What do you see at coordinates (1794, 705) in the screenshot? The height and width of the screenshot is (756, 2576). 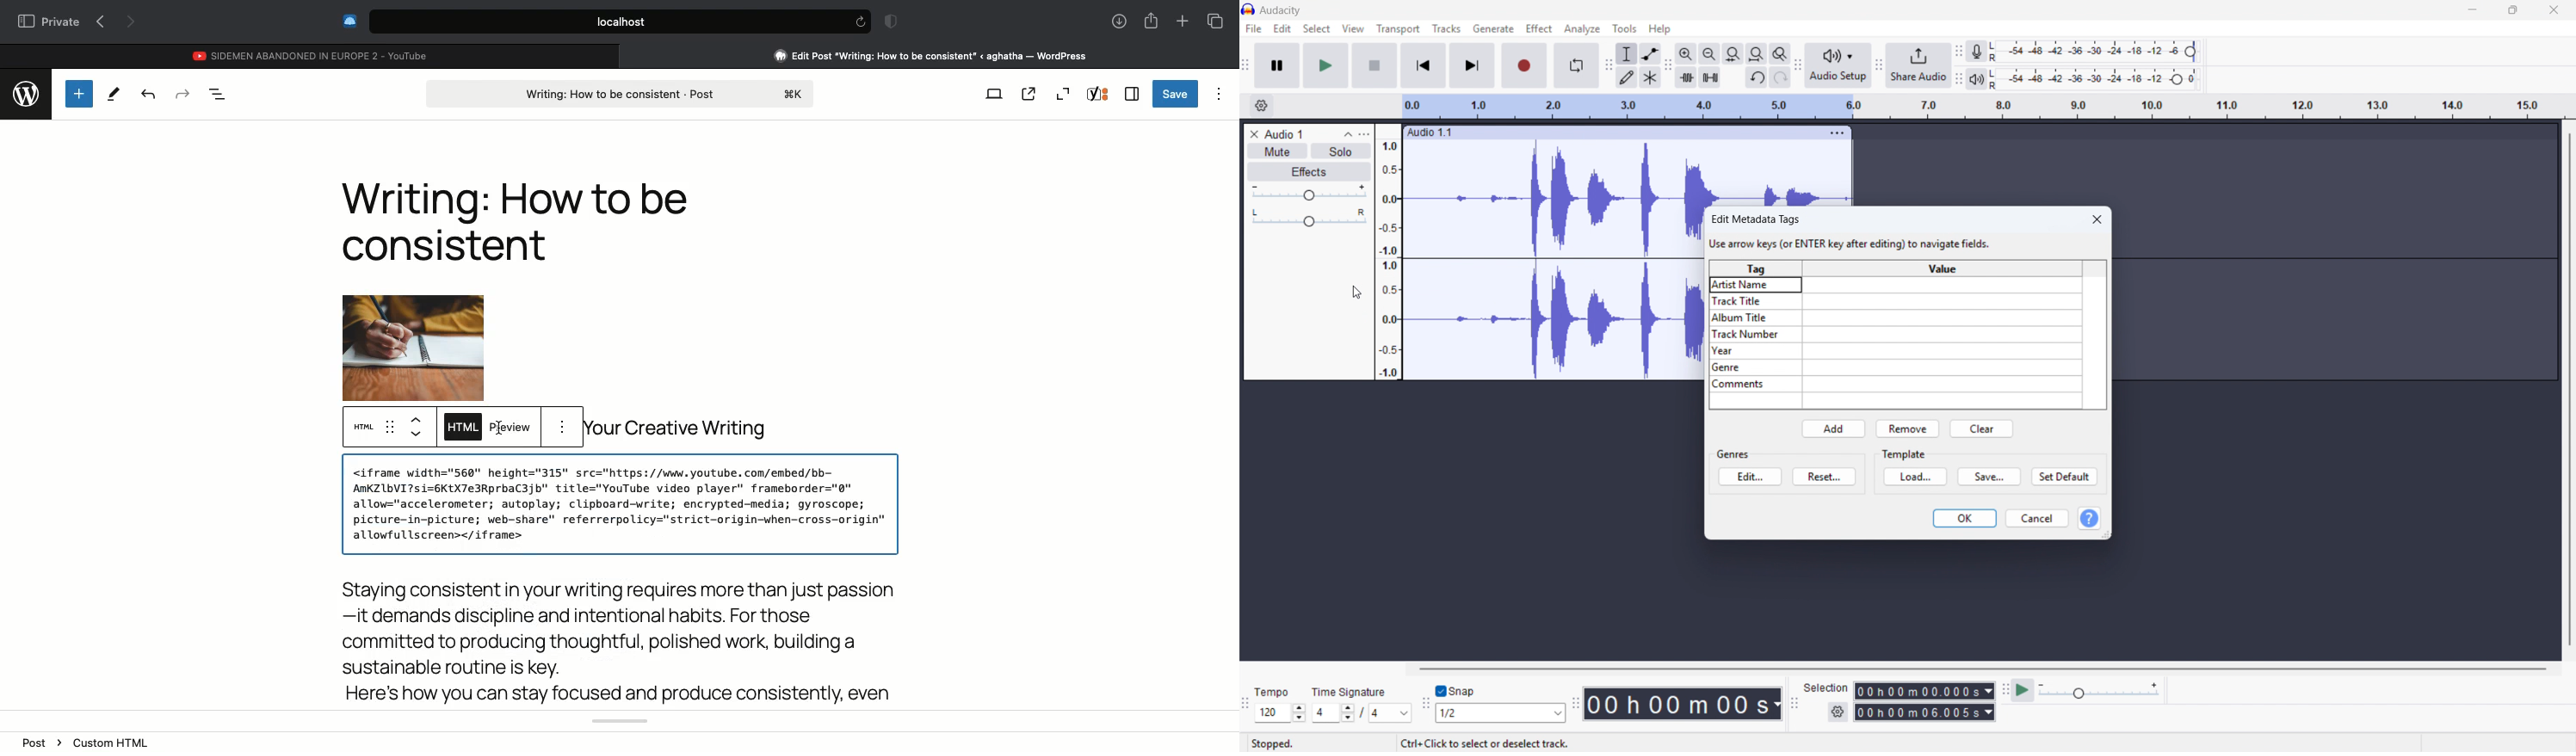 I see `selection toolbar` at bounding box center [1794, 705].